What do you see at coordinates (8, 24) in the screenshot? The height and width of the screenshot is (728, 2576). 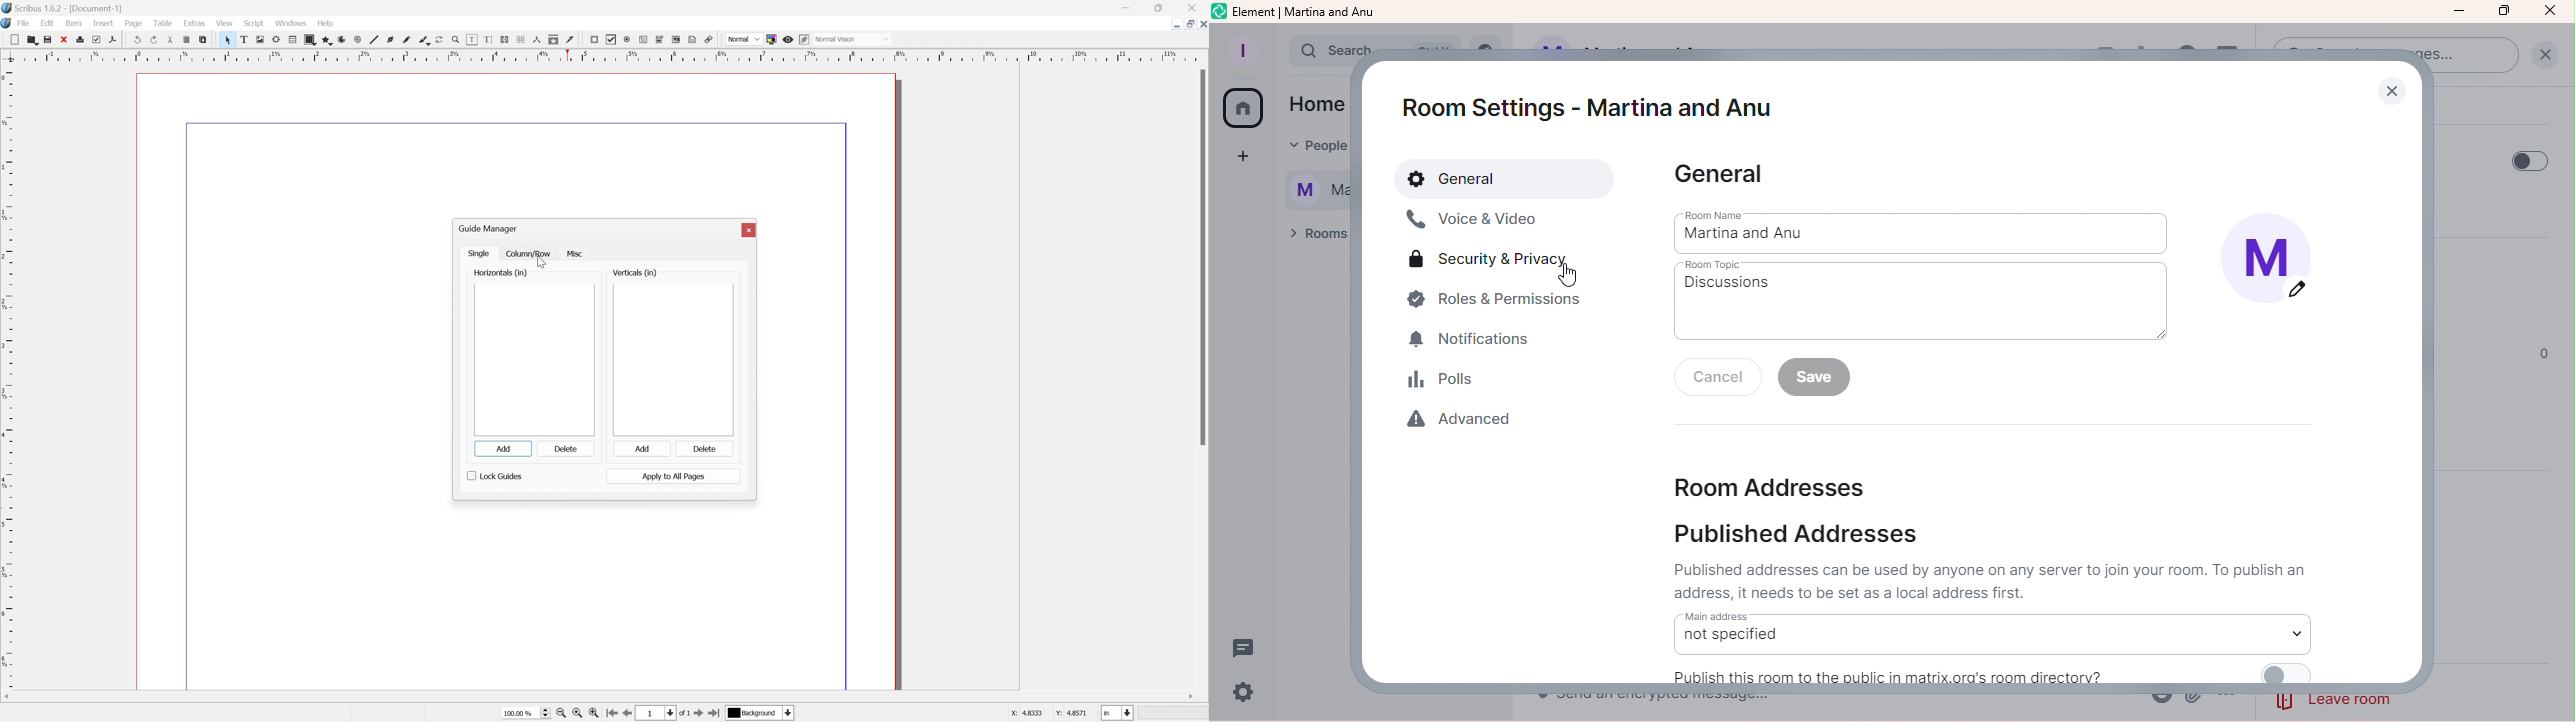 I see `scribus icon` at bounding box center [8, 24].